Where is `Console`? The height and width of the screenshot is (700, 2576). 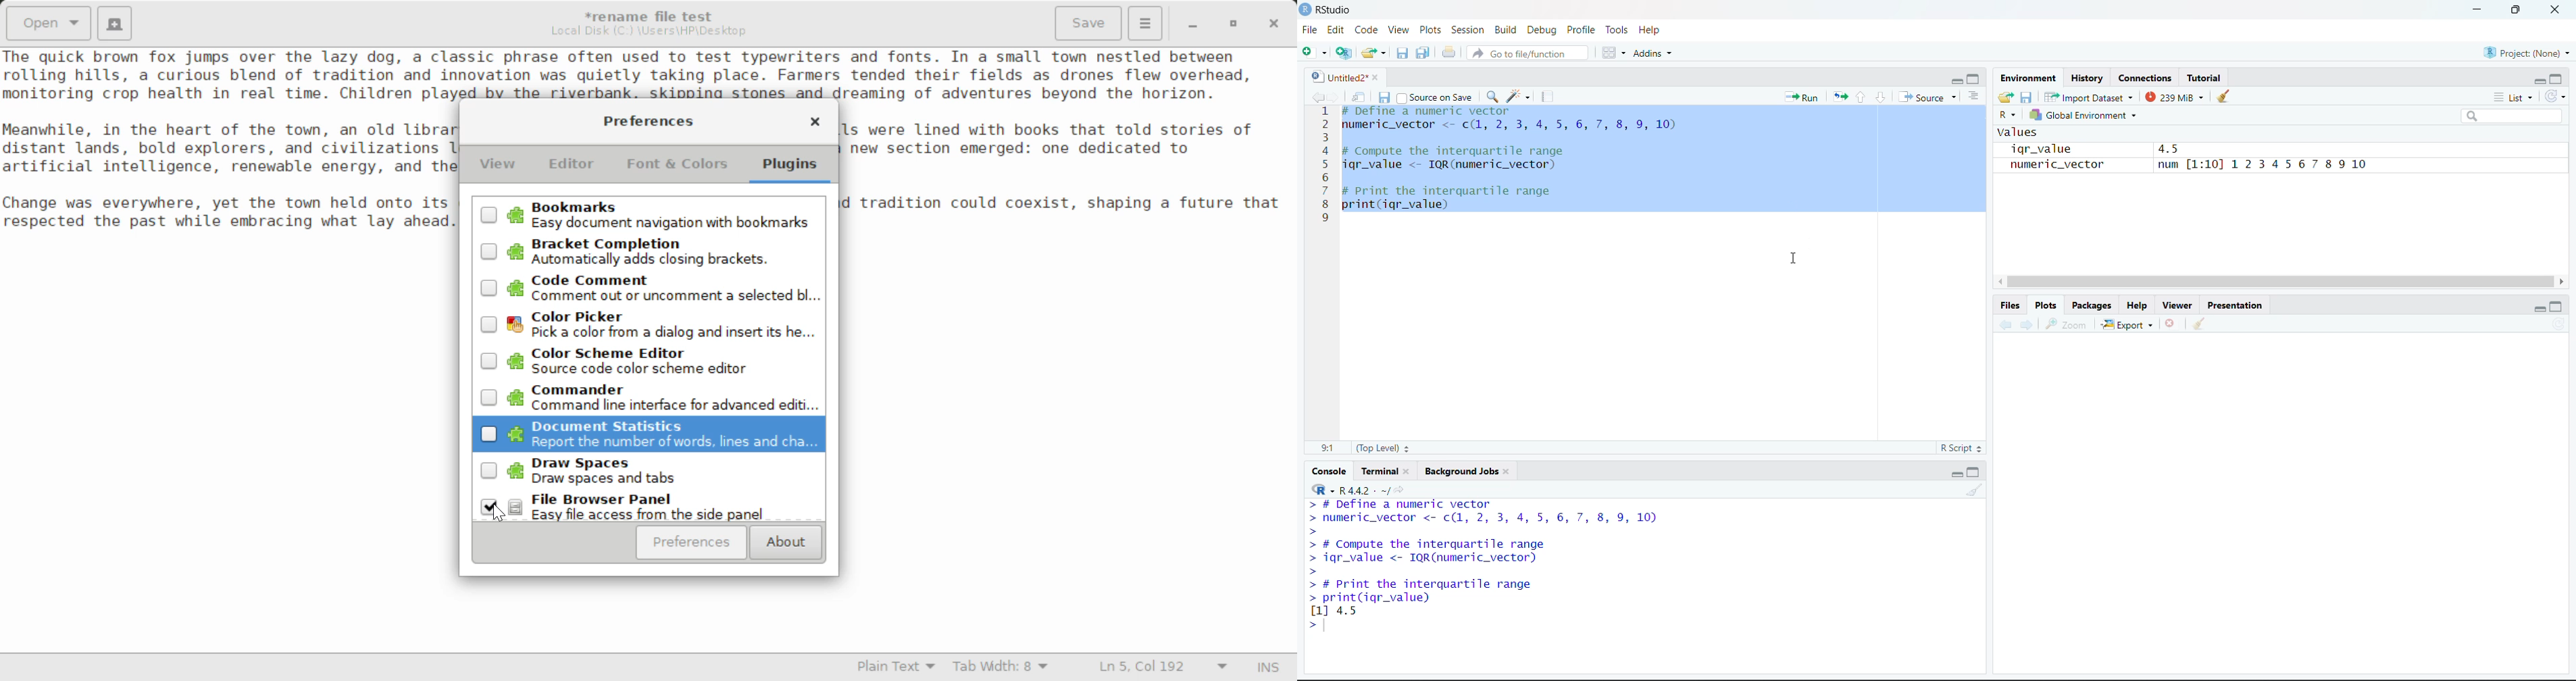 Console is located at coordinates (1328, 470).